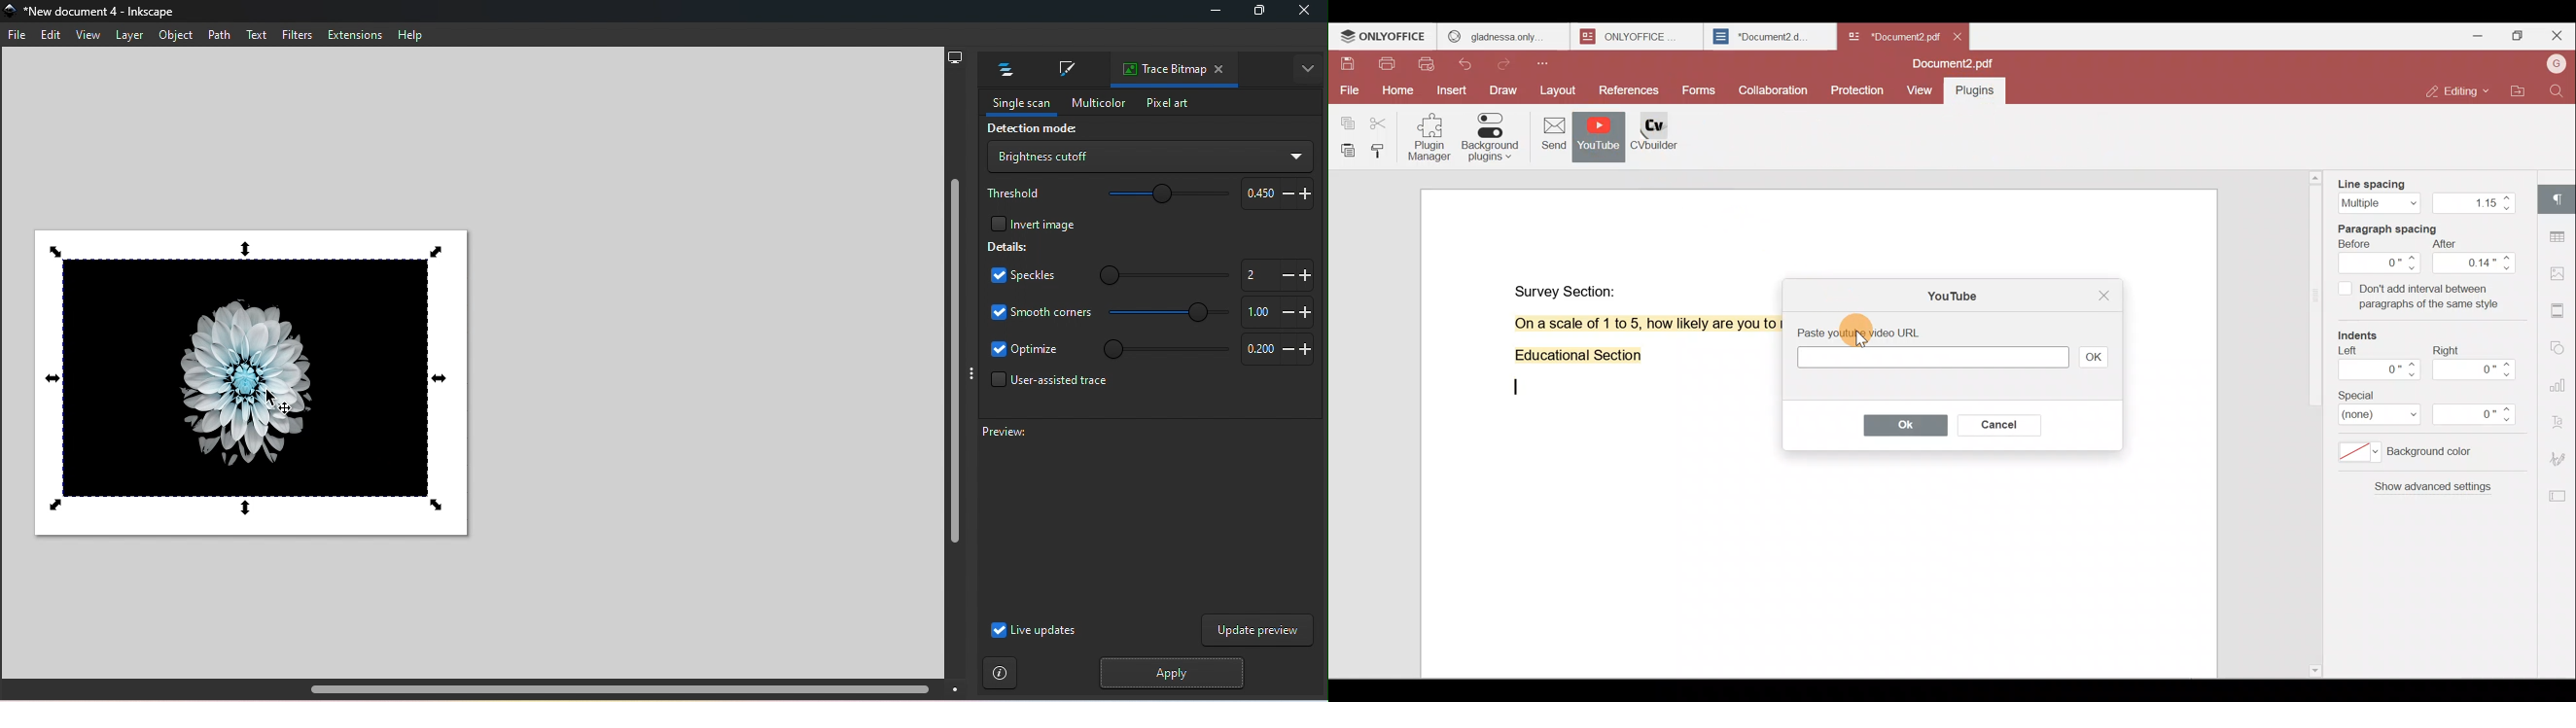 The image size is (2576, 728). Describe the element at coordinates (1549, 136) in the screenshot. I see `Send` at that location.